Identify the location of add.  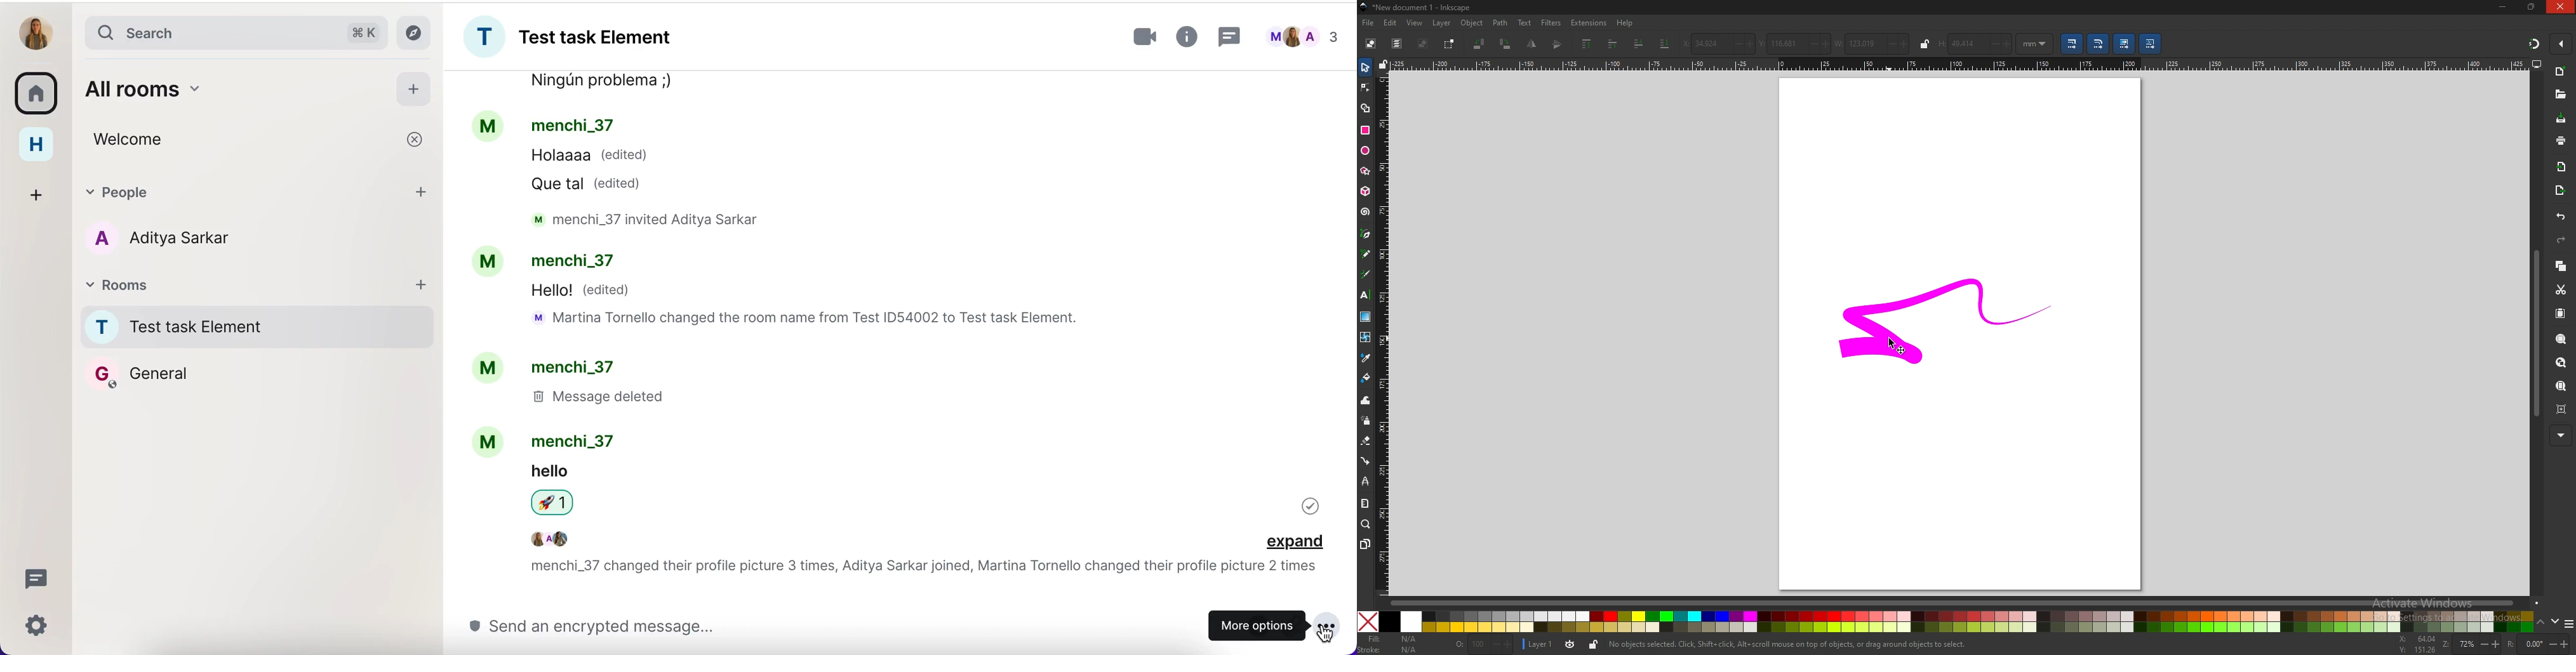
(423, 288).